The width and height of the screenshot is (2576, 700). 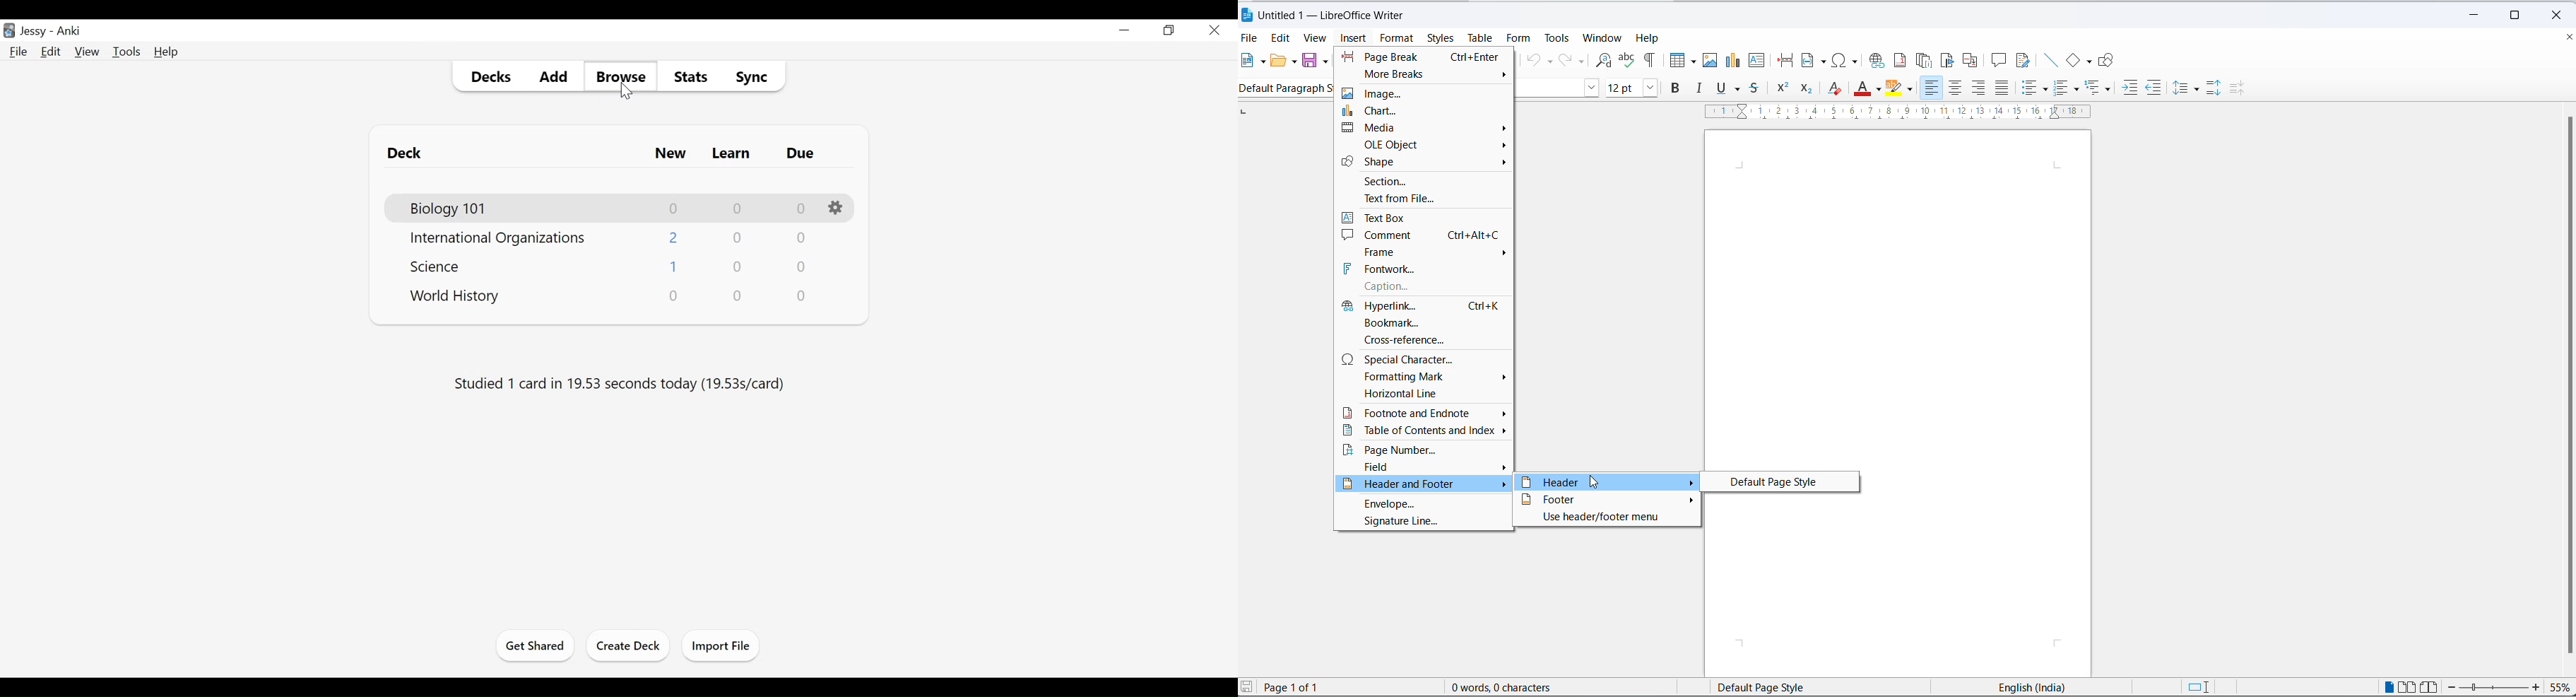 What do you see at coordinates (167, 52) in the screenshot?
I see `Help` at bounding box center [167, 52].